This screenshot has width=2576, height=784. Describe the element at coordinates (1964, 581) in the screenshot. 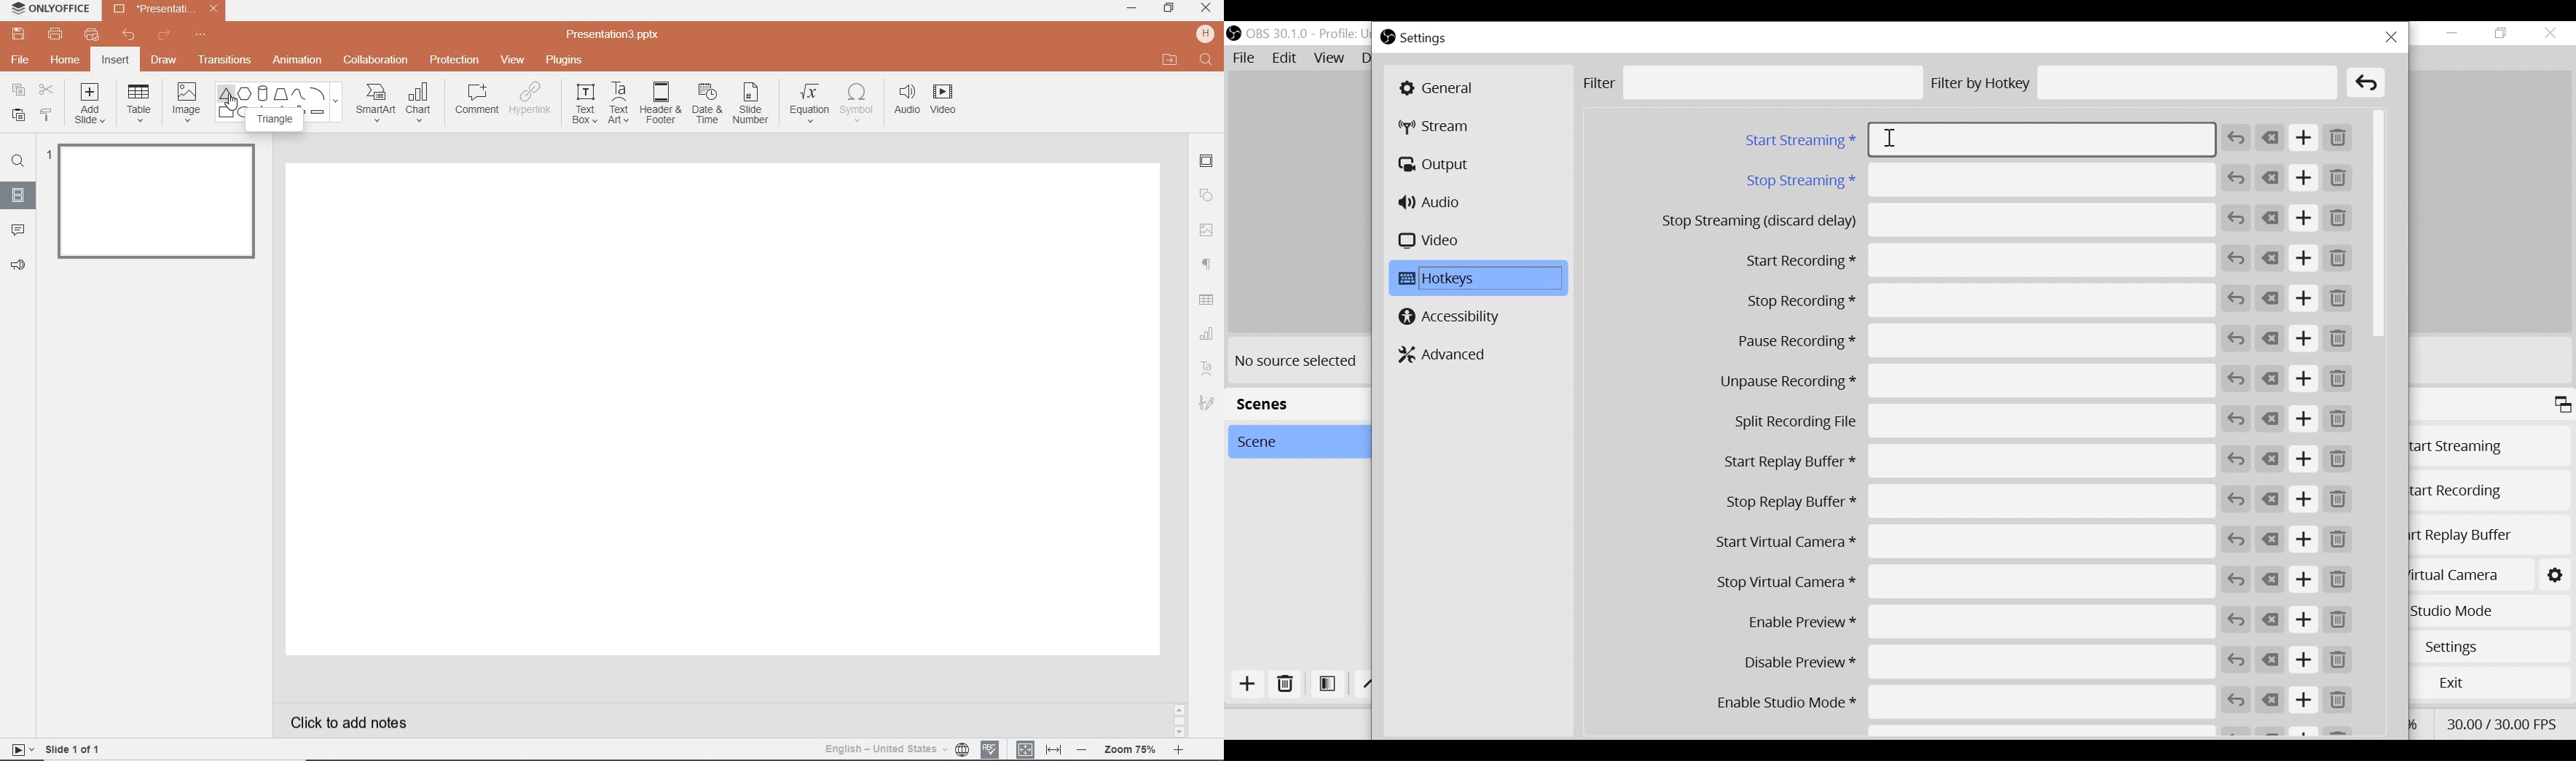

I see `Stop Virtual Camera` at that location.